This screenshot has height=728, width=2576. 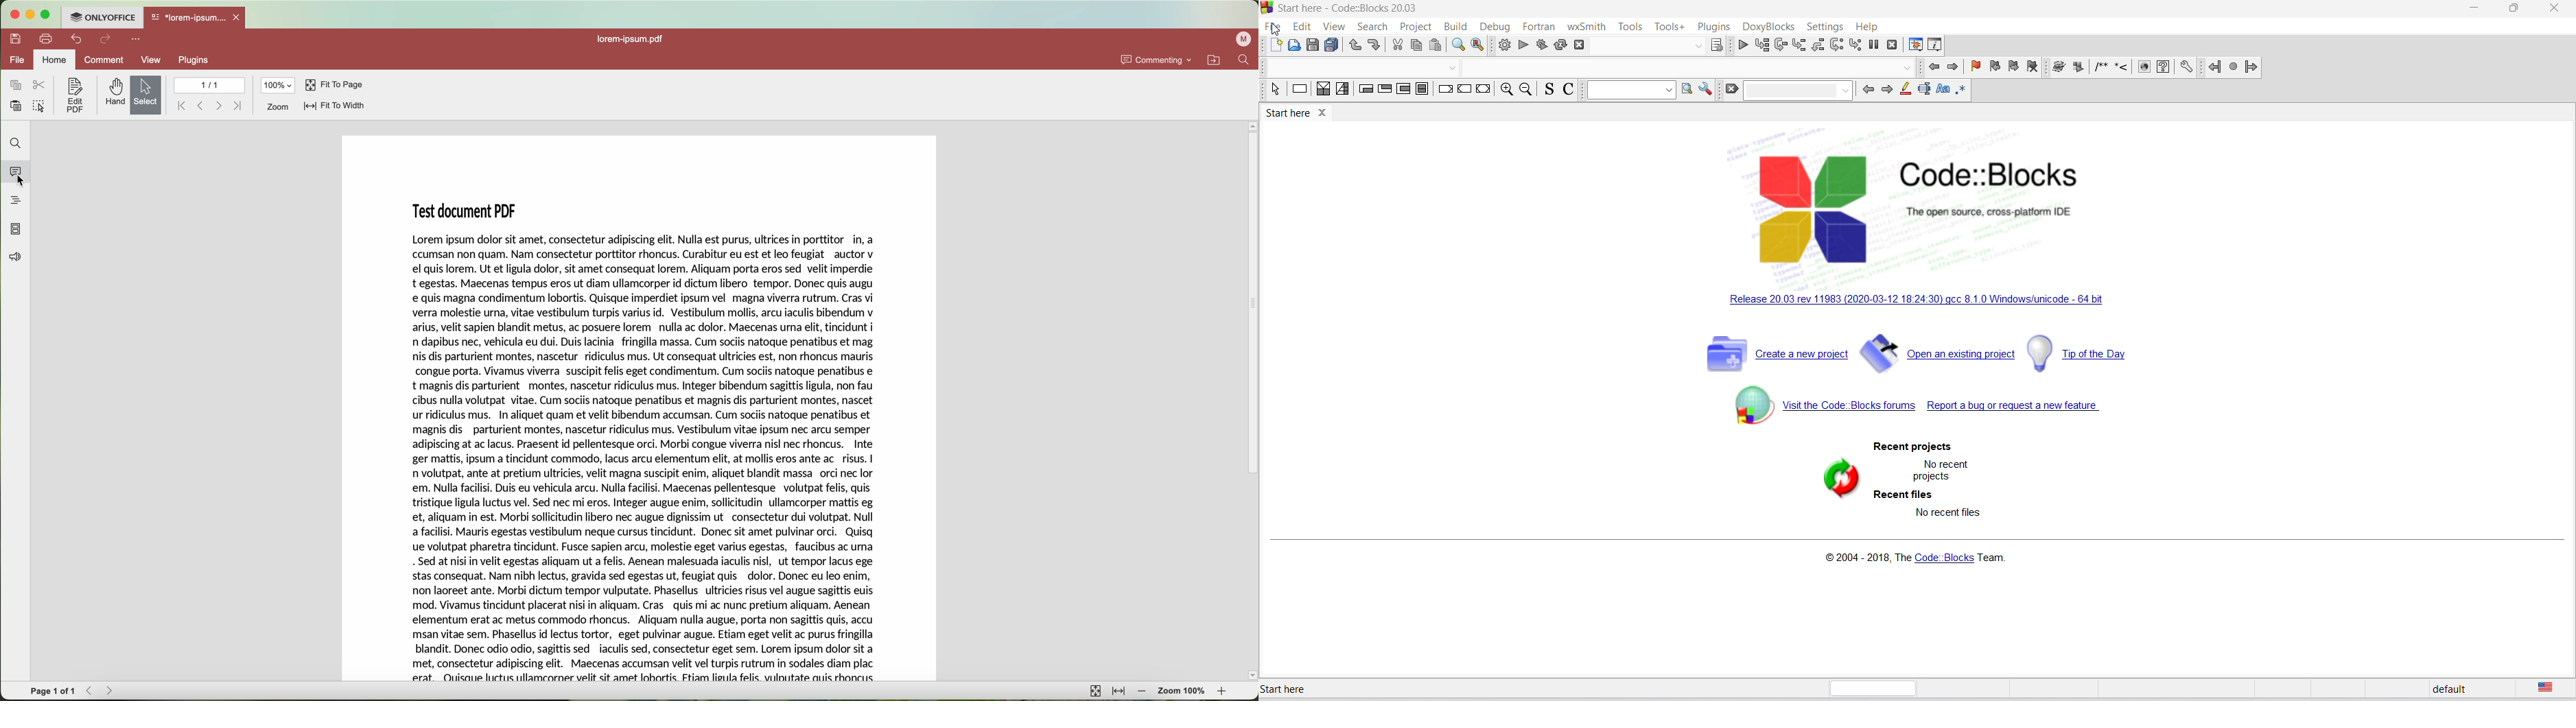 I want to click on dropdown, so click(x=1453, y=69).